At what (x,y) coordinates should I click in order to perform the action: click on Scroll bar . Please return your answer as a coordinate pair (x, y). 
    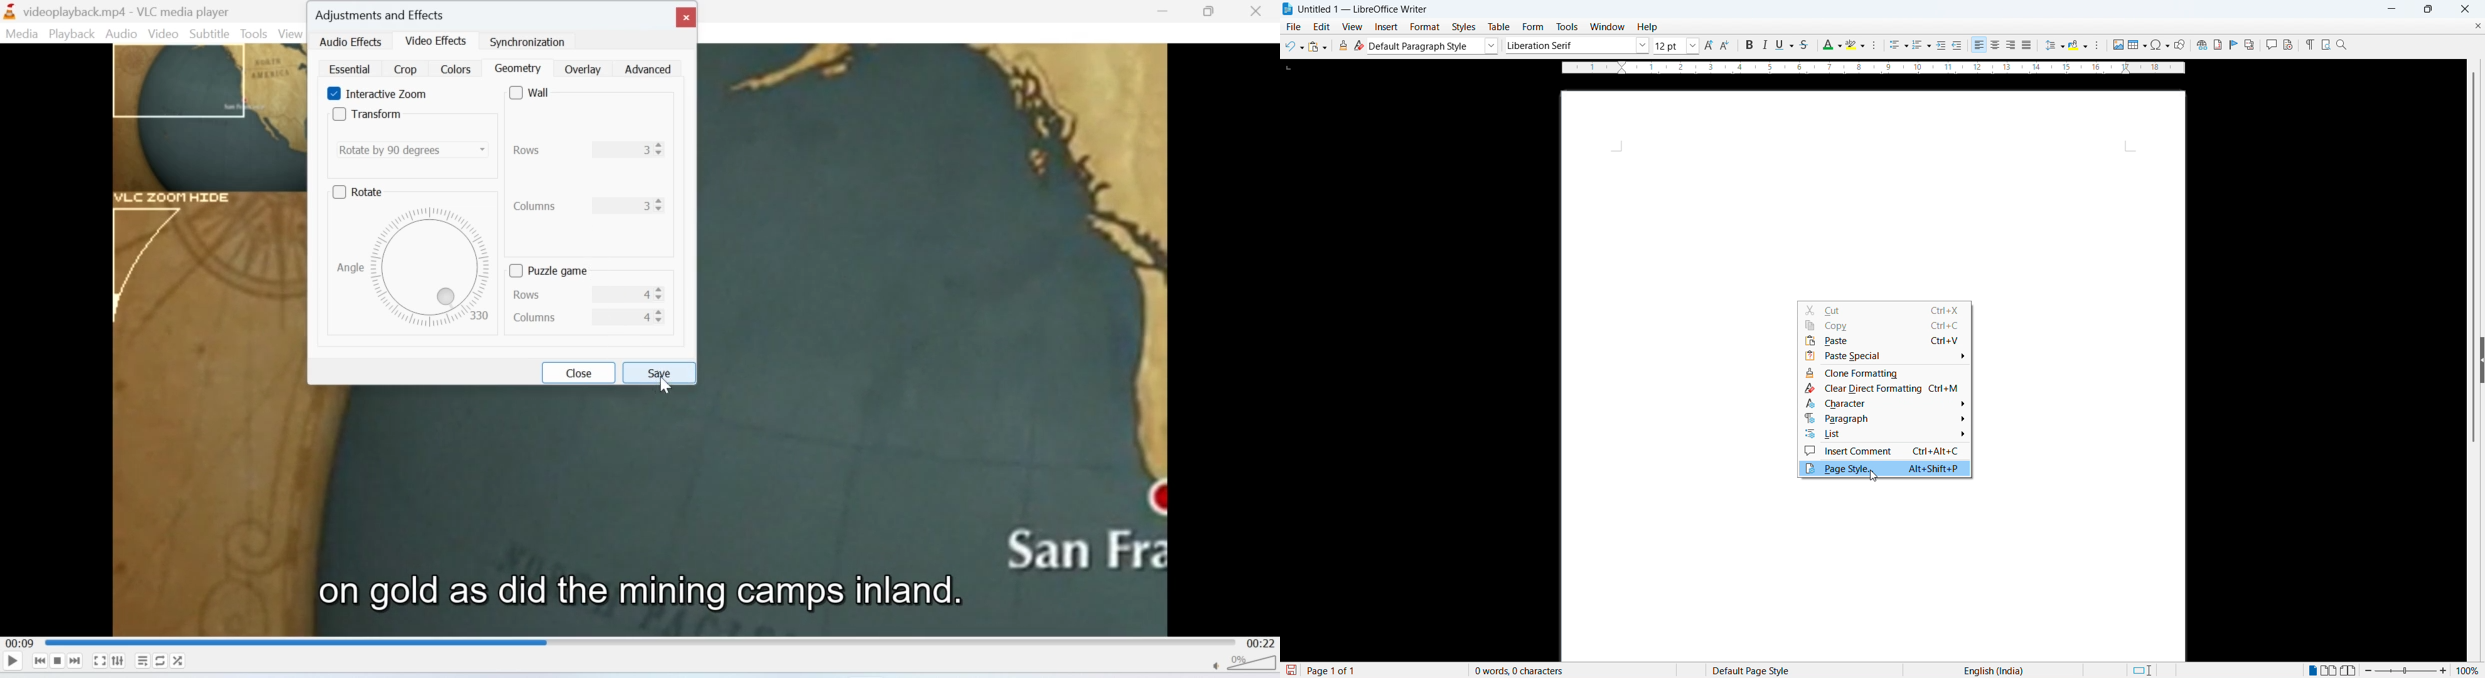
    Looking at the image, I should click on (2475, 258).